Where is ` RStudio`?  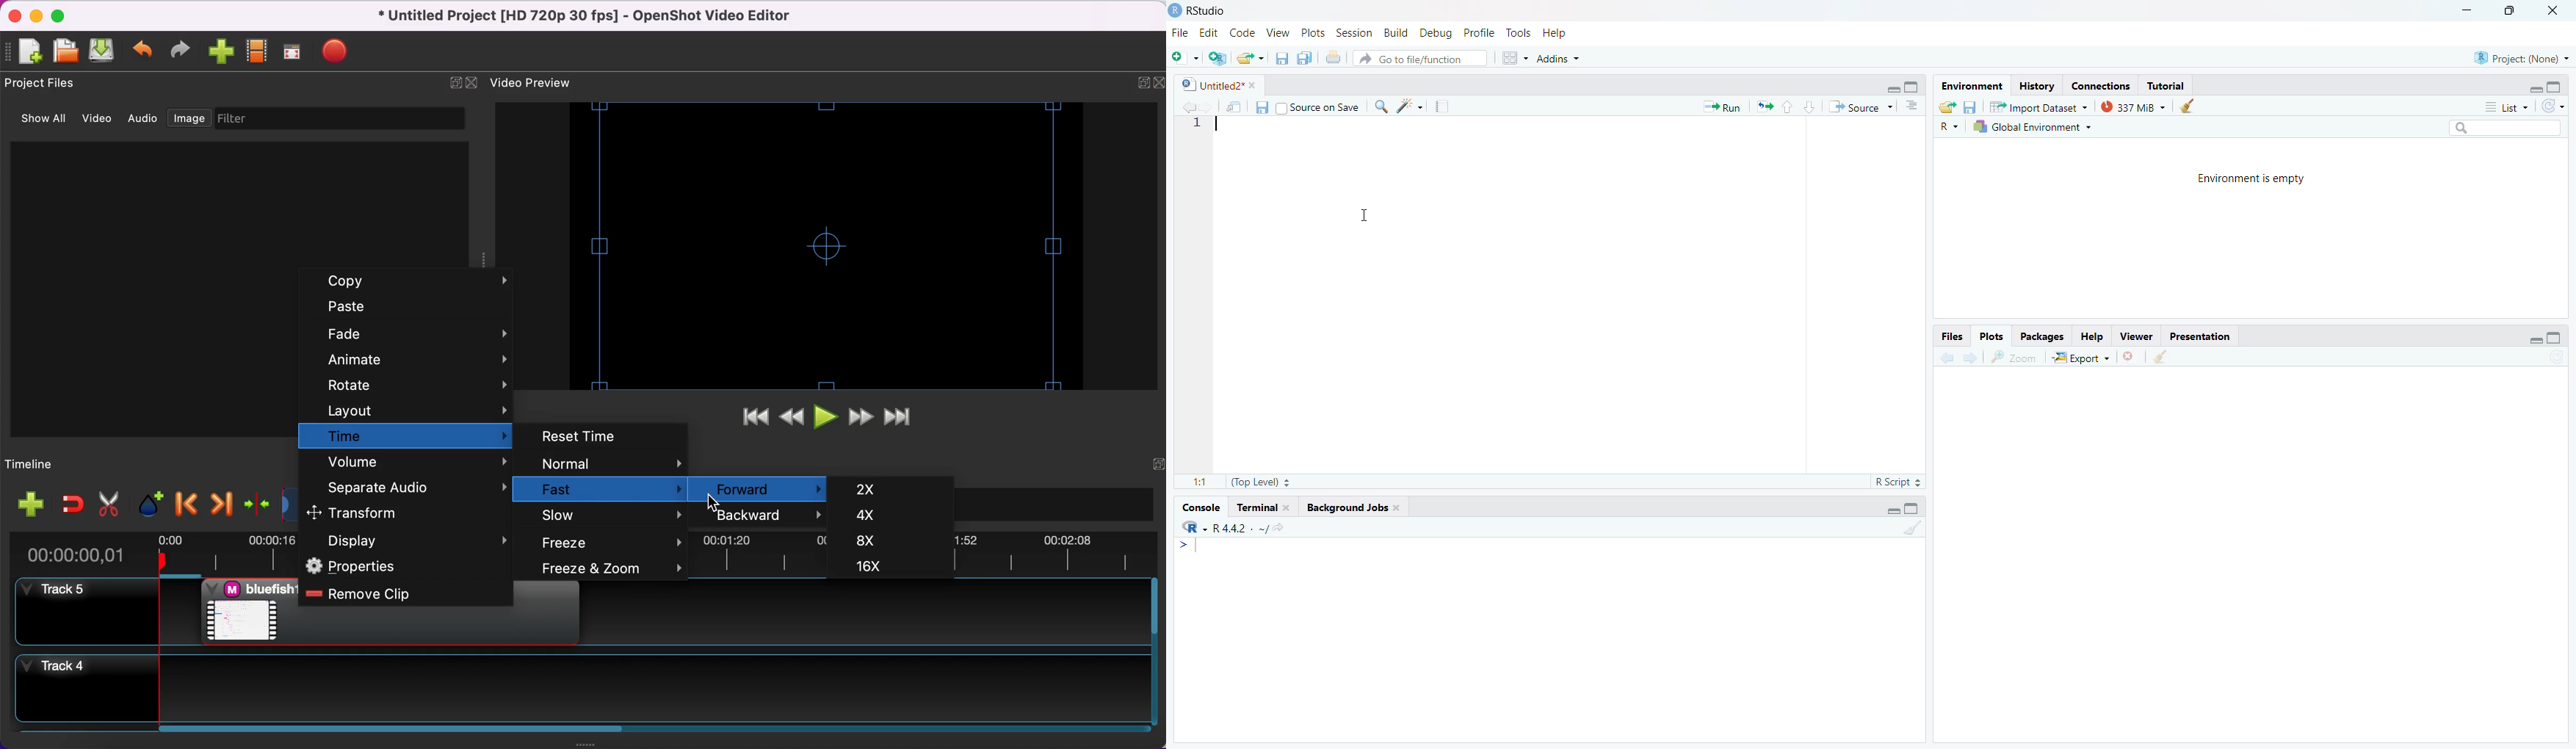  RStudio is located at coordinates (1201, 9).